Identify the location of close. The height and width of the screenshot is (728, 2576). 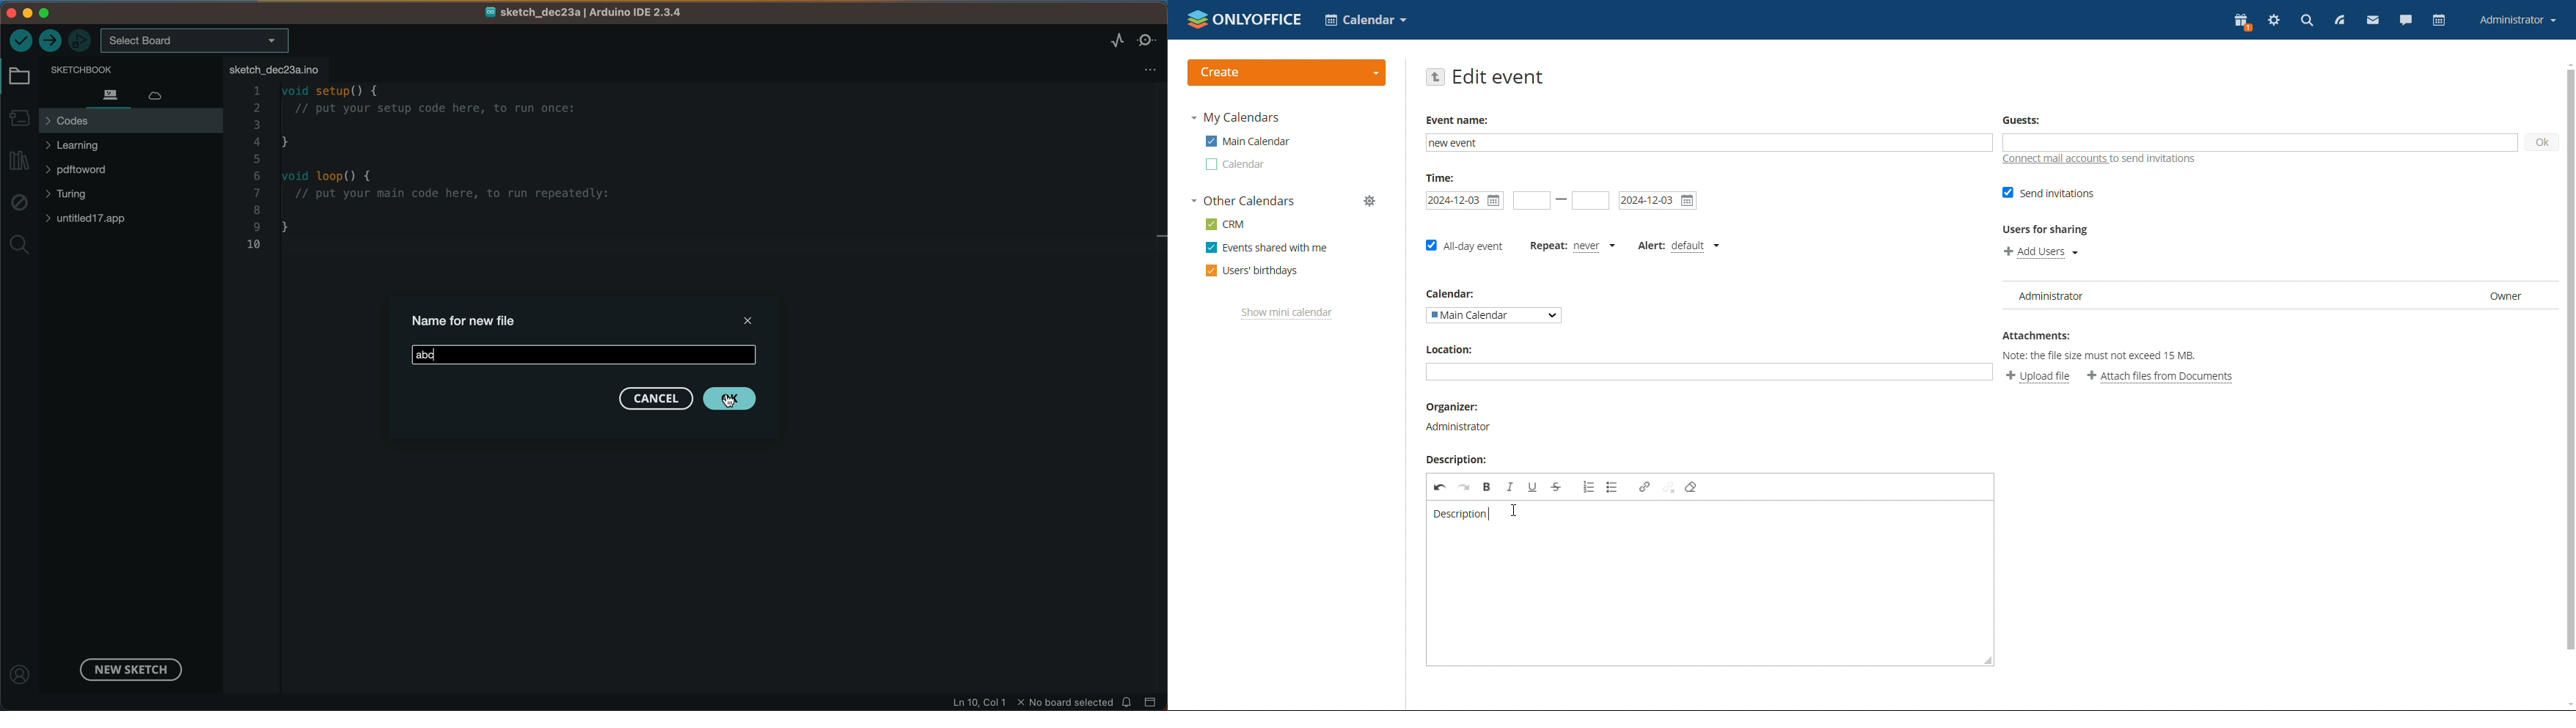
(745, 319).